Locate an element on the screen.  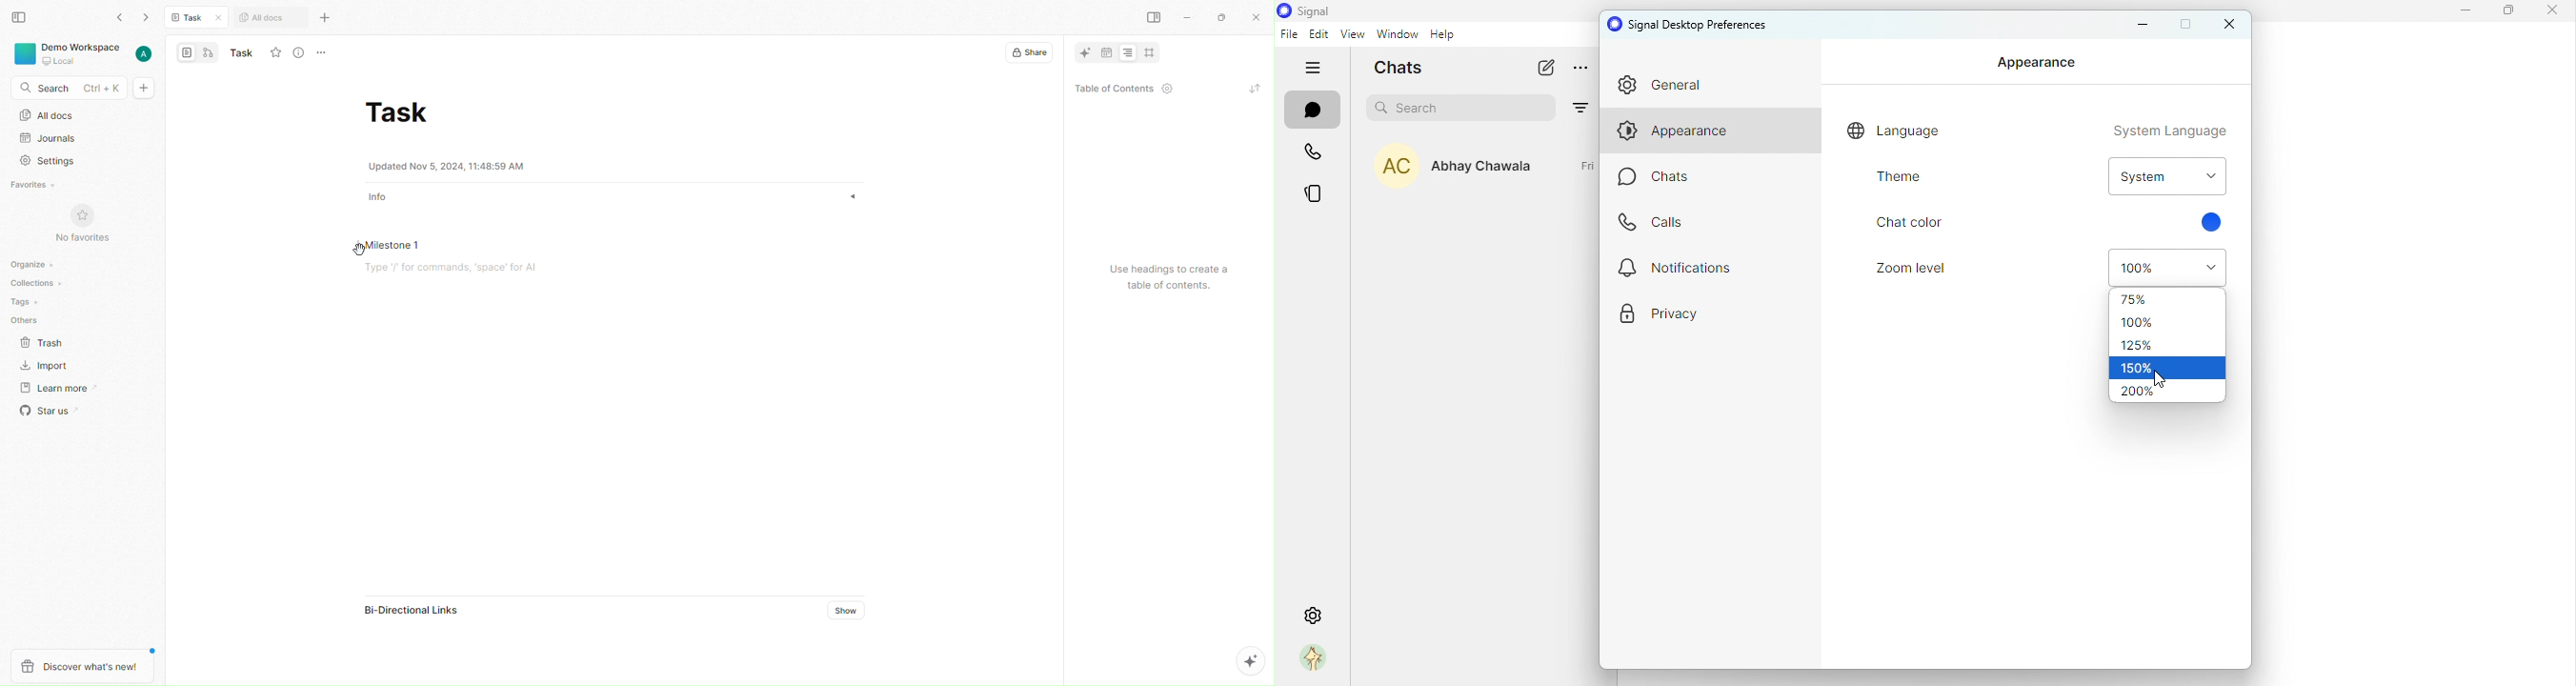
All docs is located at coordinates (264, 19).